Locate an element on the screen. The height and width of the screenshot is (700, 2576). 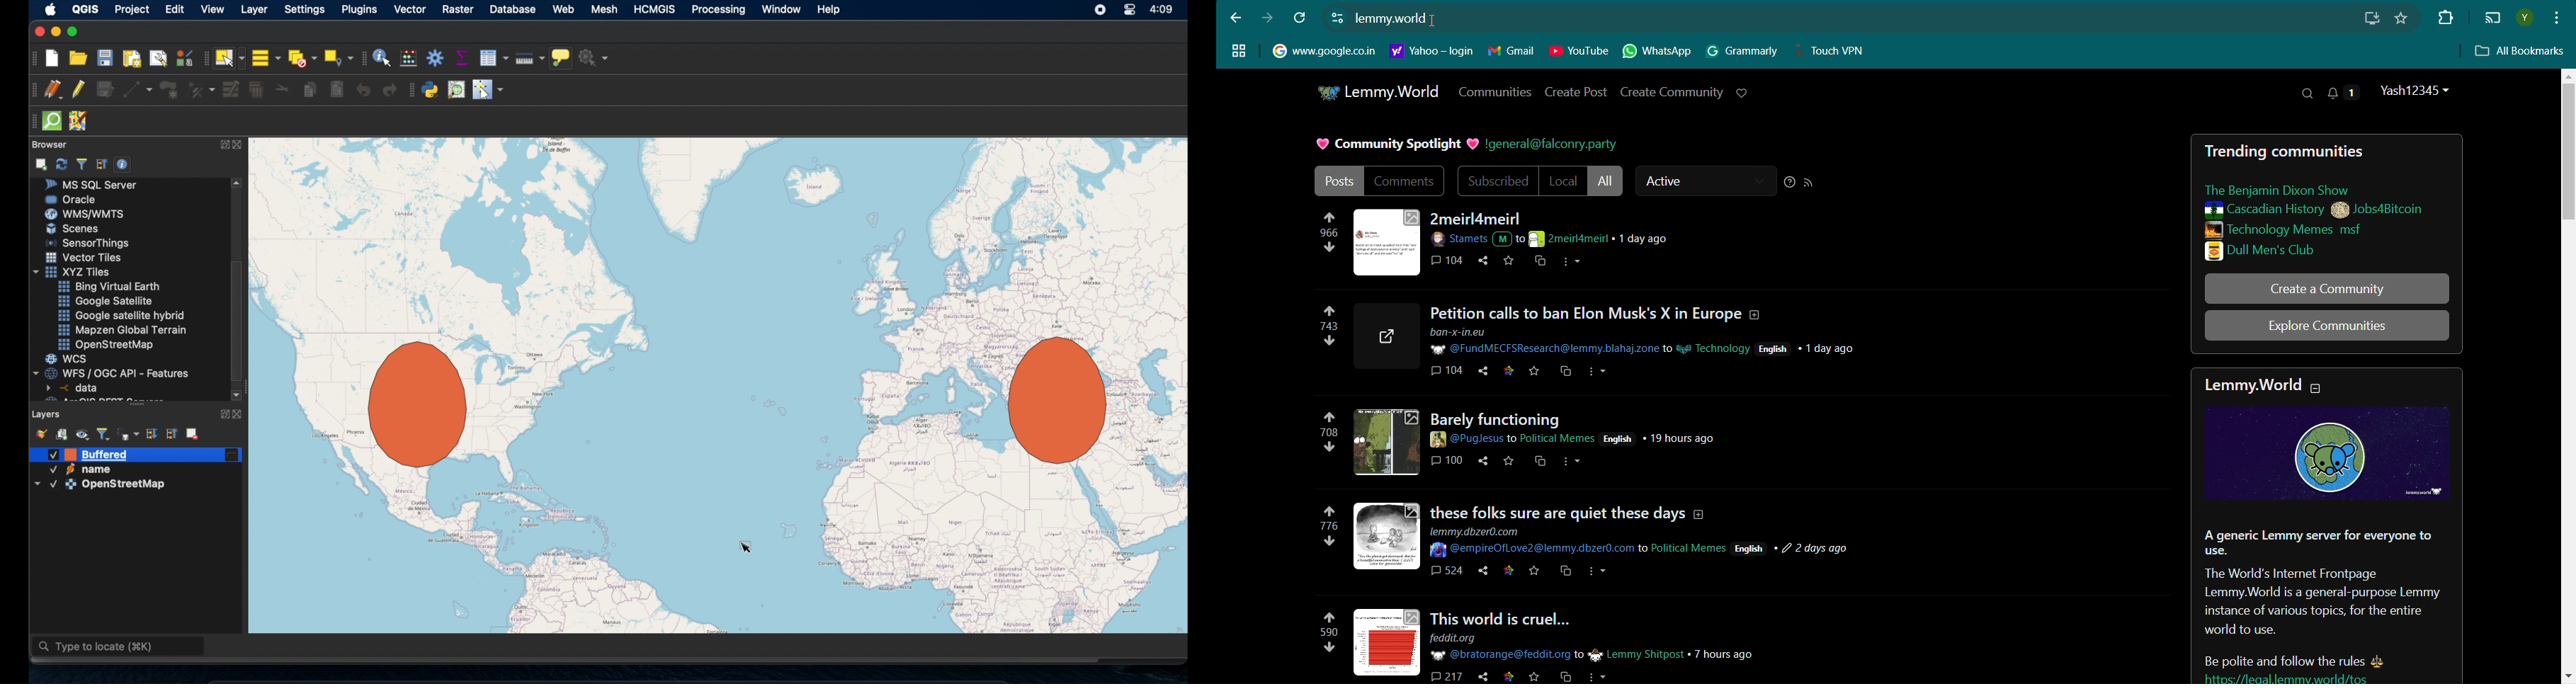
Search is located at coordinates (2306, 93).